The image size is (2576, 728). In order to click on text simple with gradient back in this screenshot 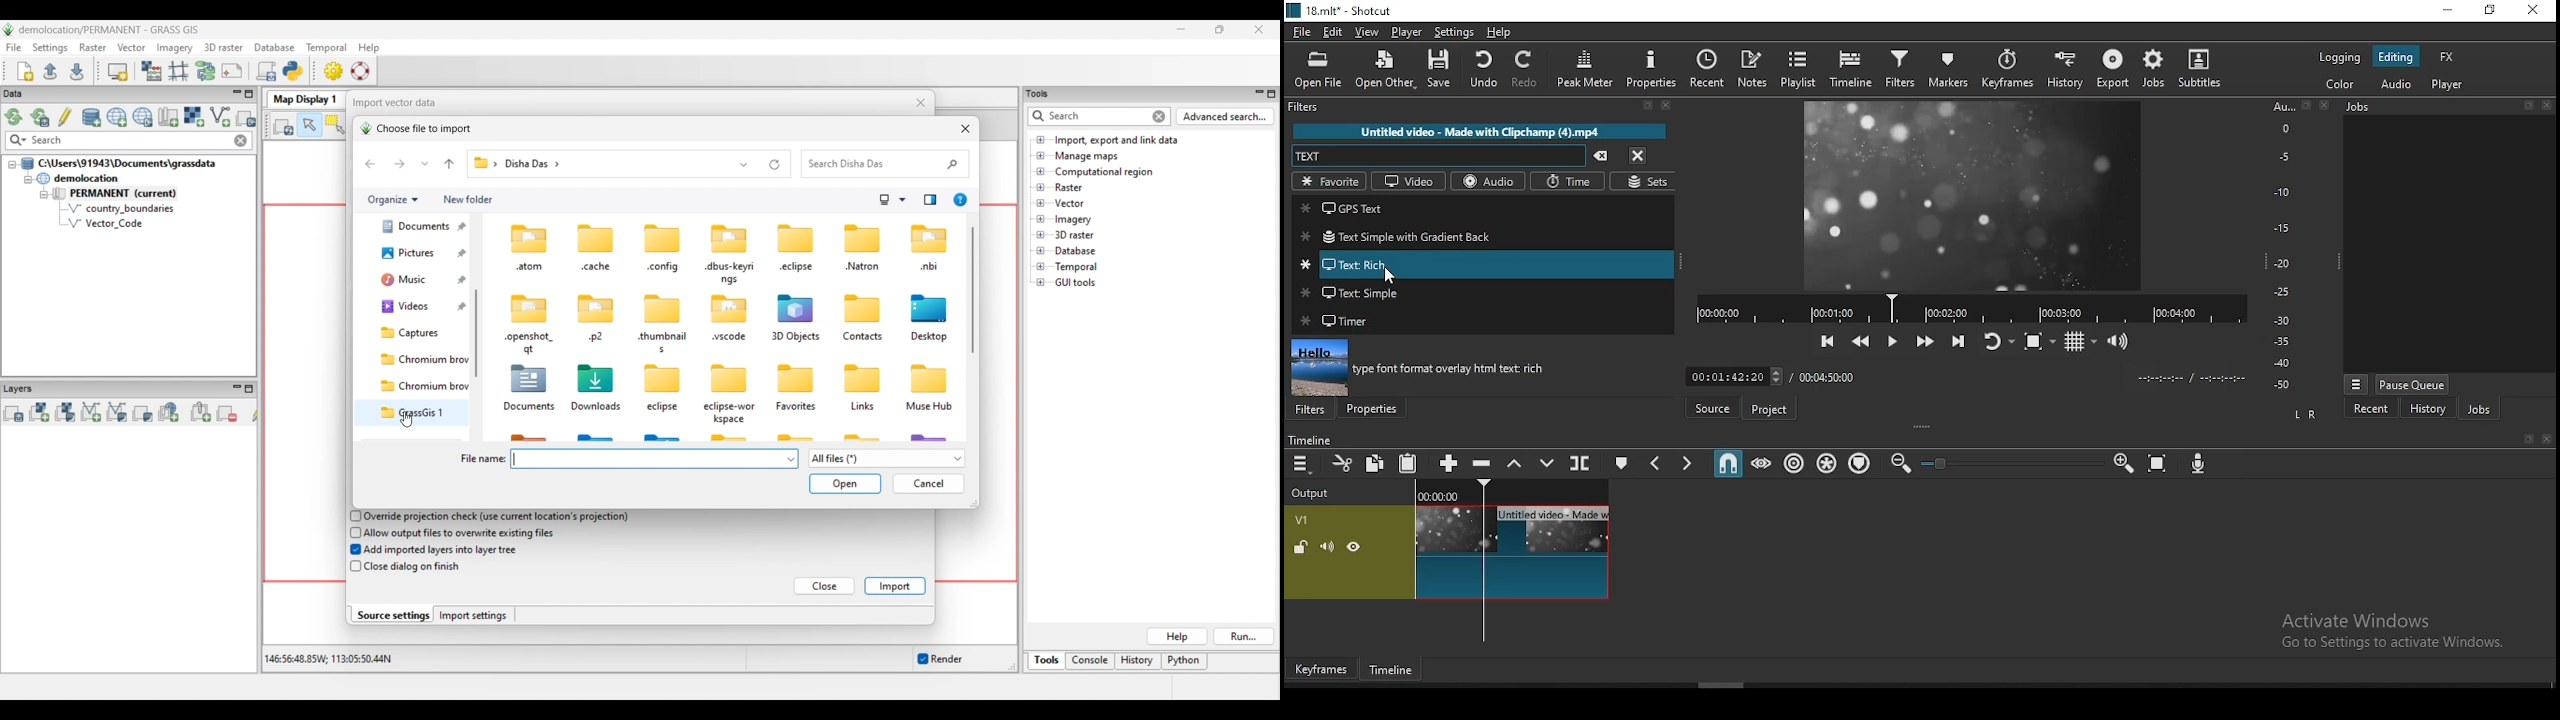, I will do `click(1481, 236)`.